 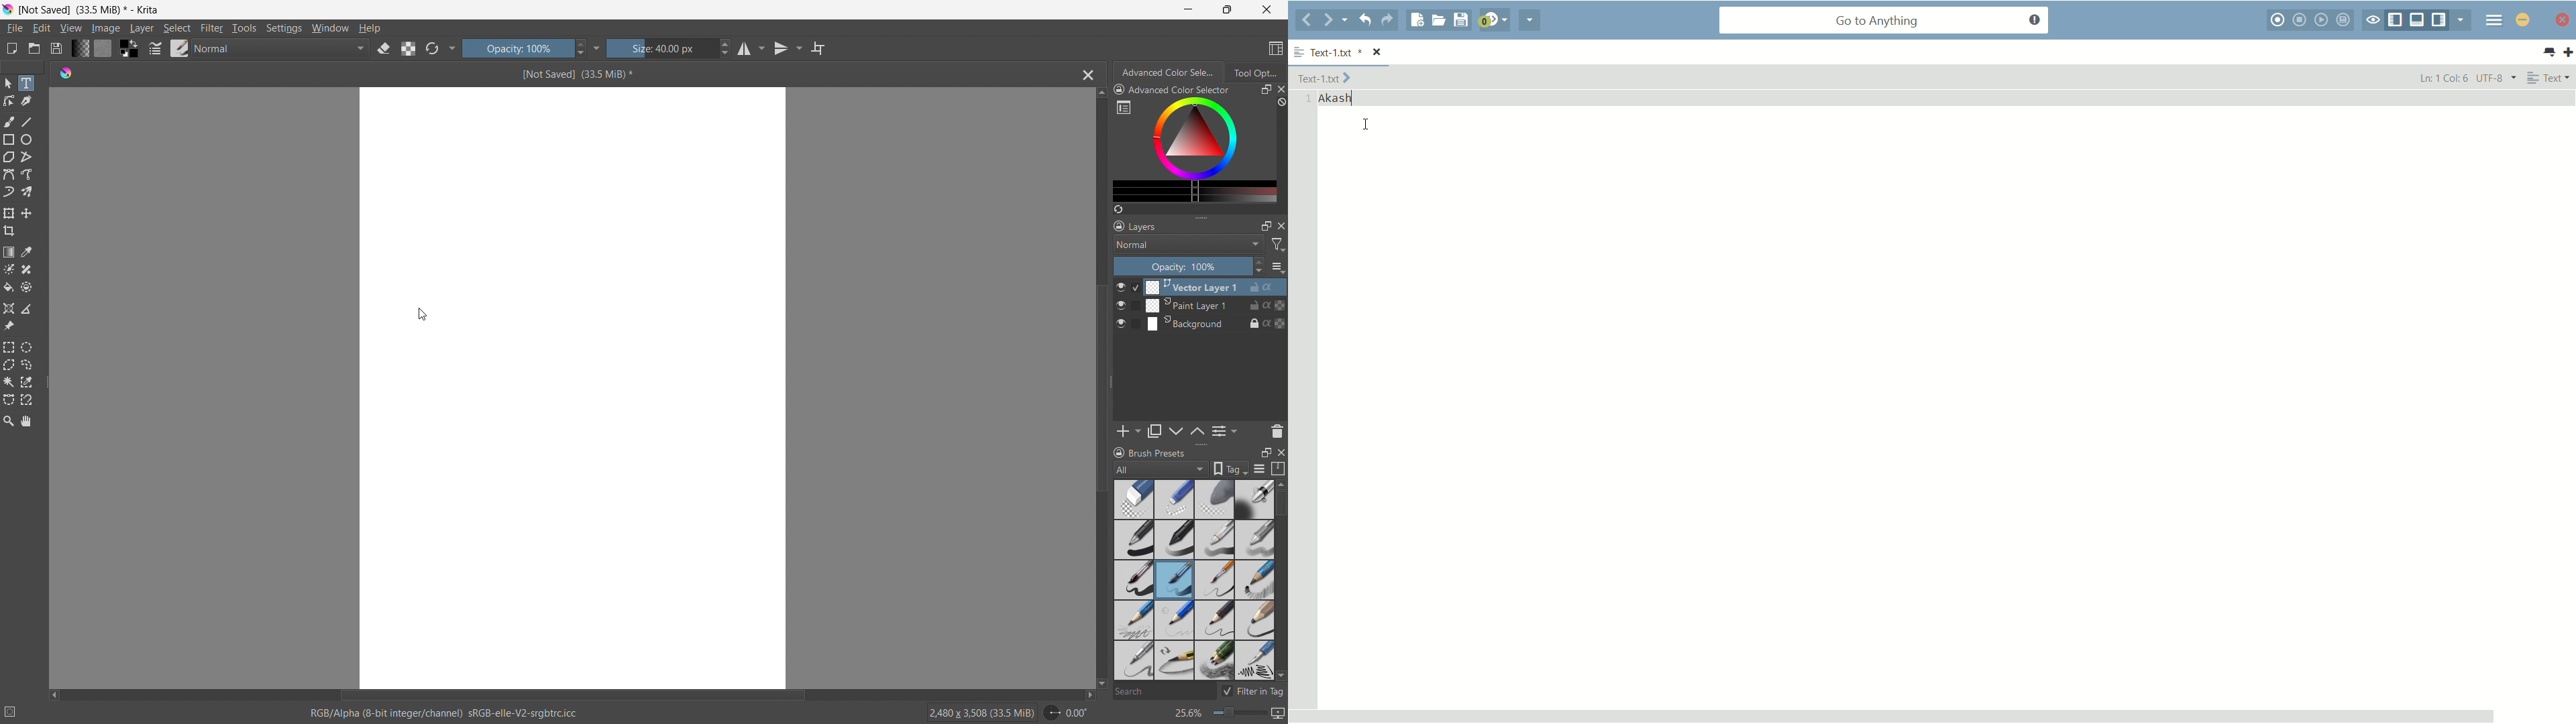 I want to click on reference images tool, so click(x=9, y=326).